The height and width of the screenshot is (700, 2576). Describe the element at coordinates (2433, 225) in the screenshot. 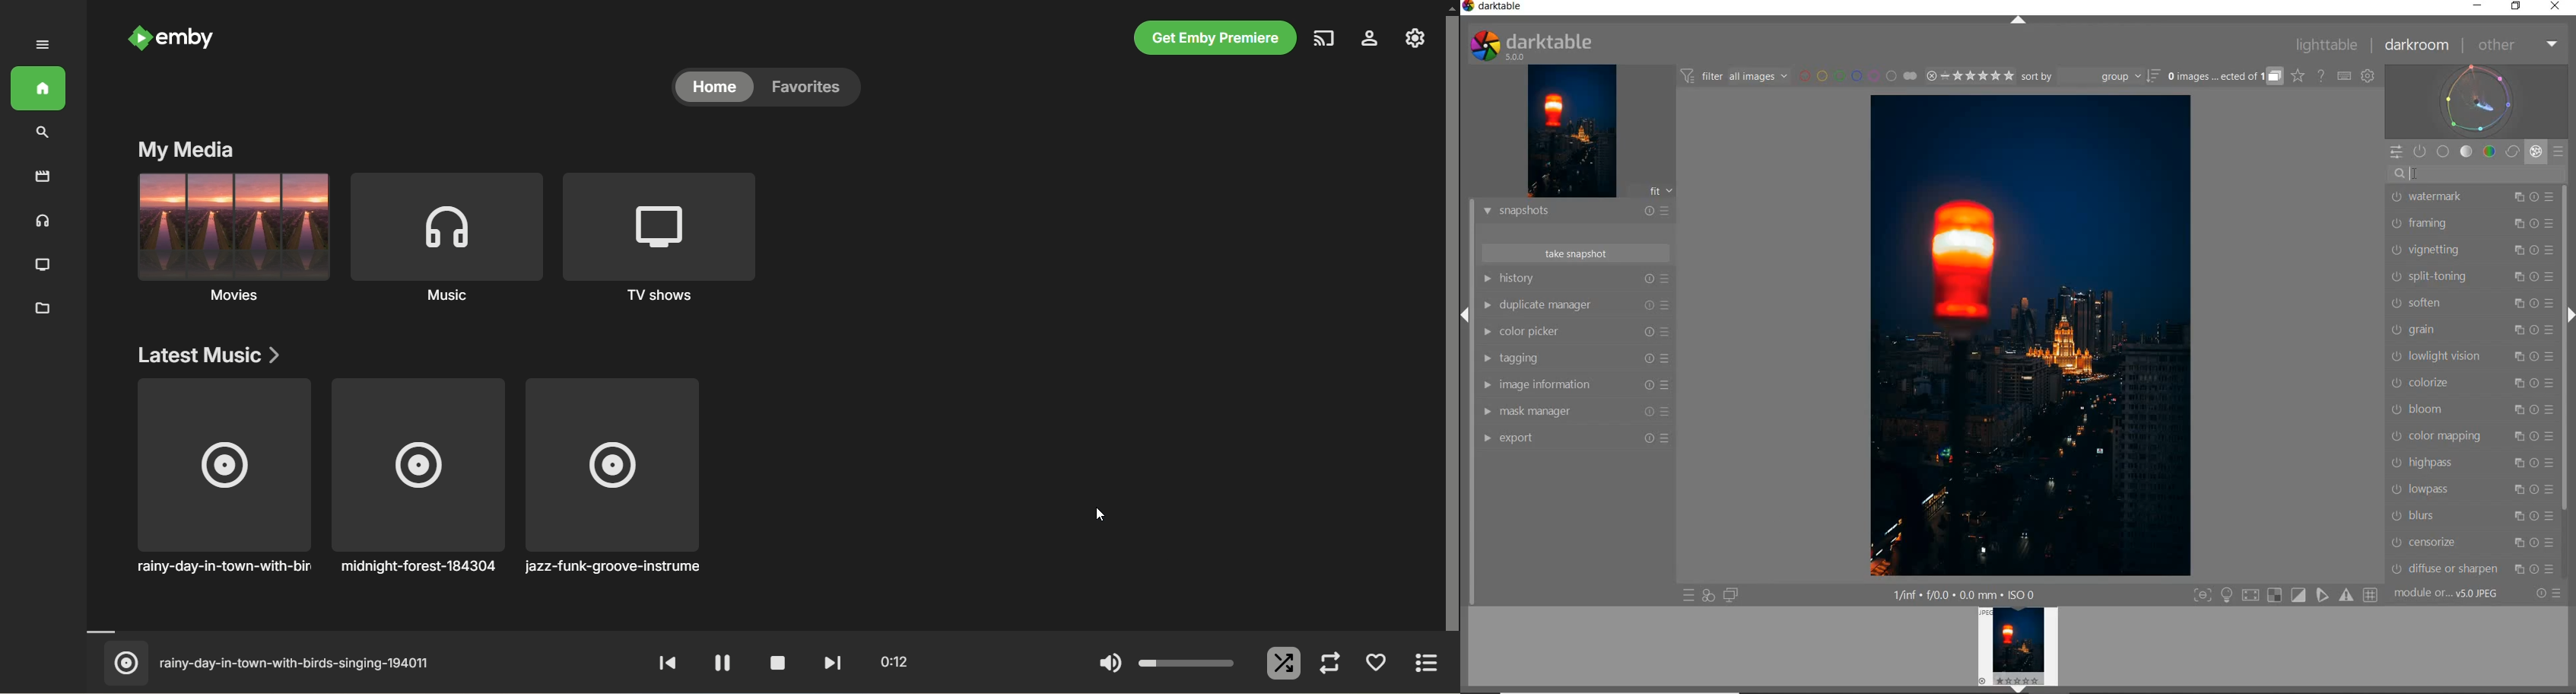

I see `FRAMING` at that location.